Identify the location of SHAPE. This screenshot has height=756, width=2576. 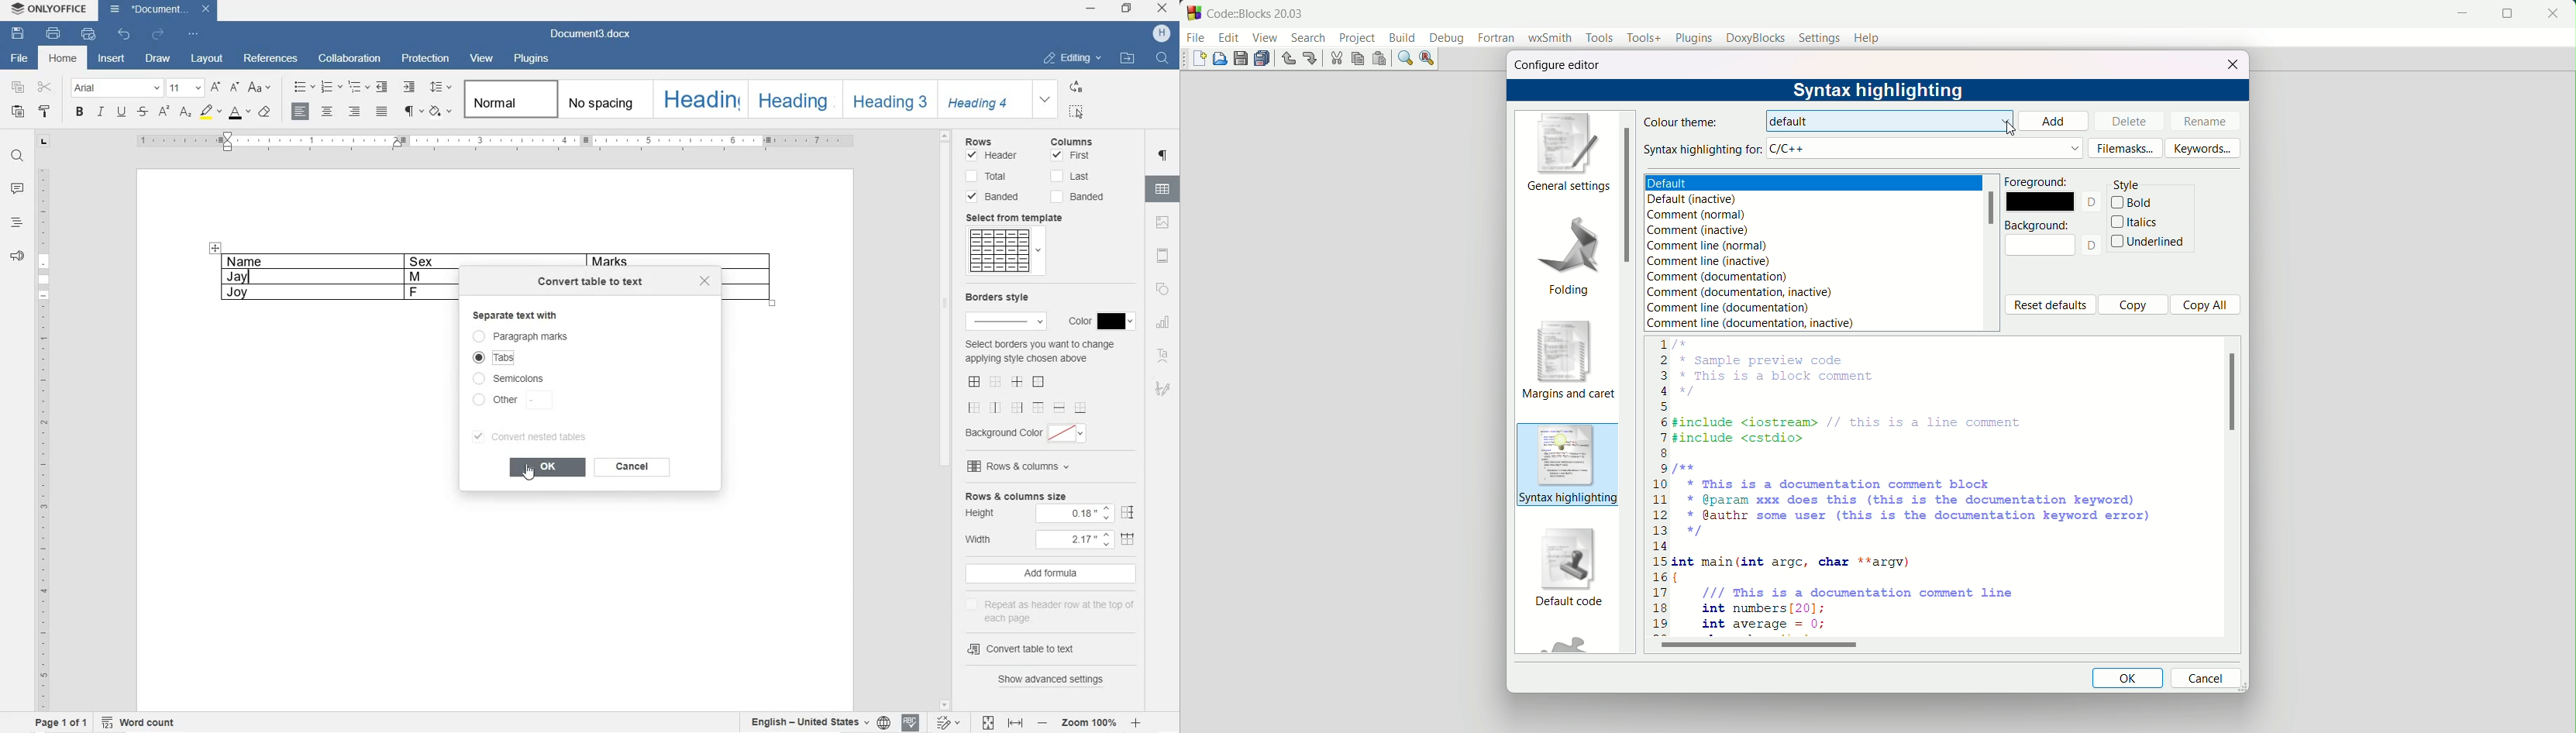
(1164, 290).